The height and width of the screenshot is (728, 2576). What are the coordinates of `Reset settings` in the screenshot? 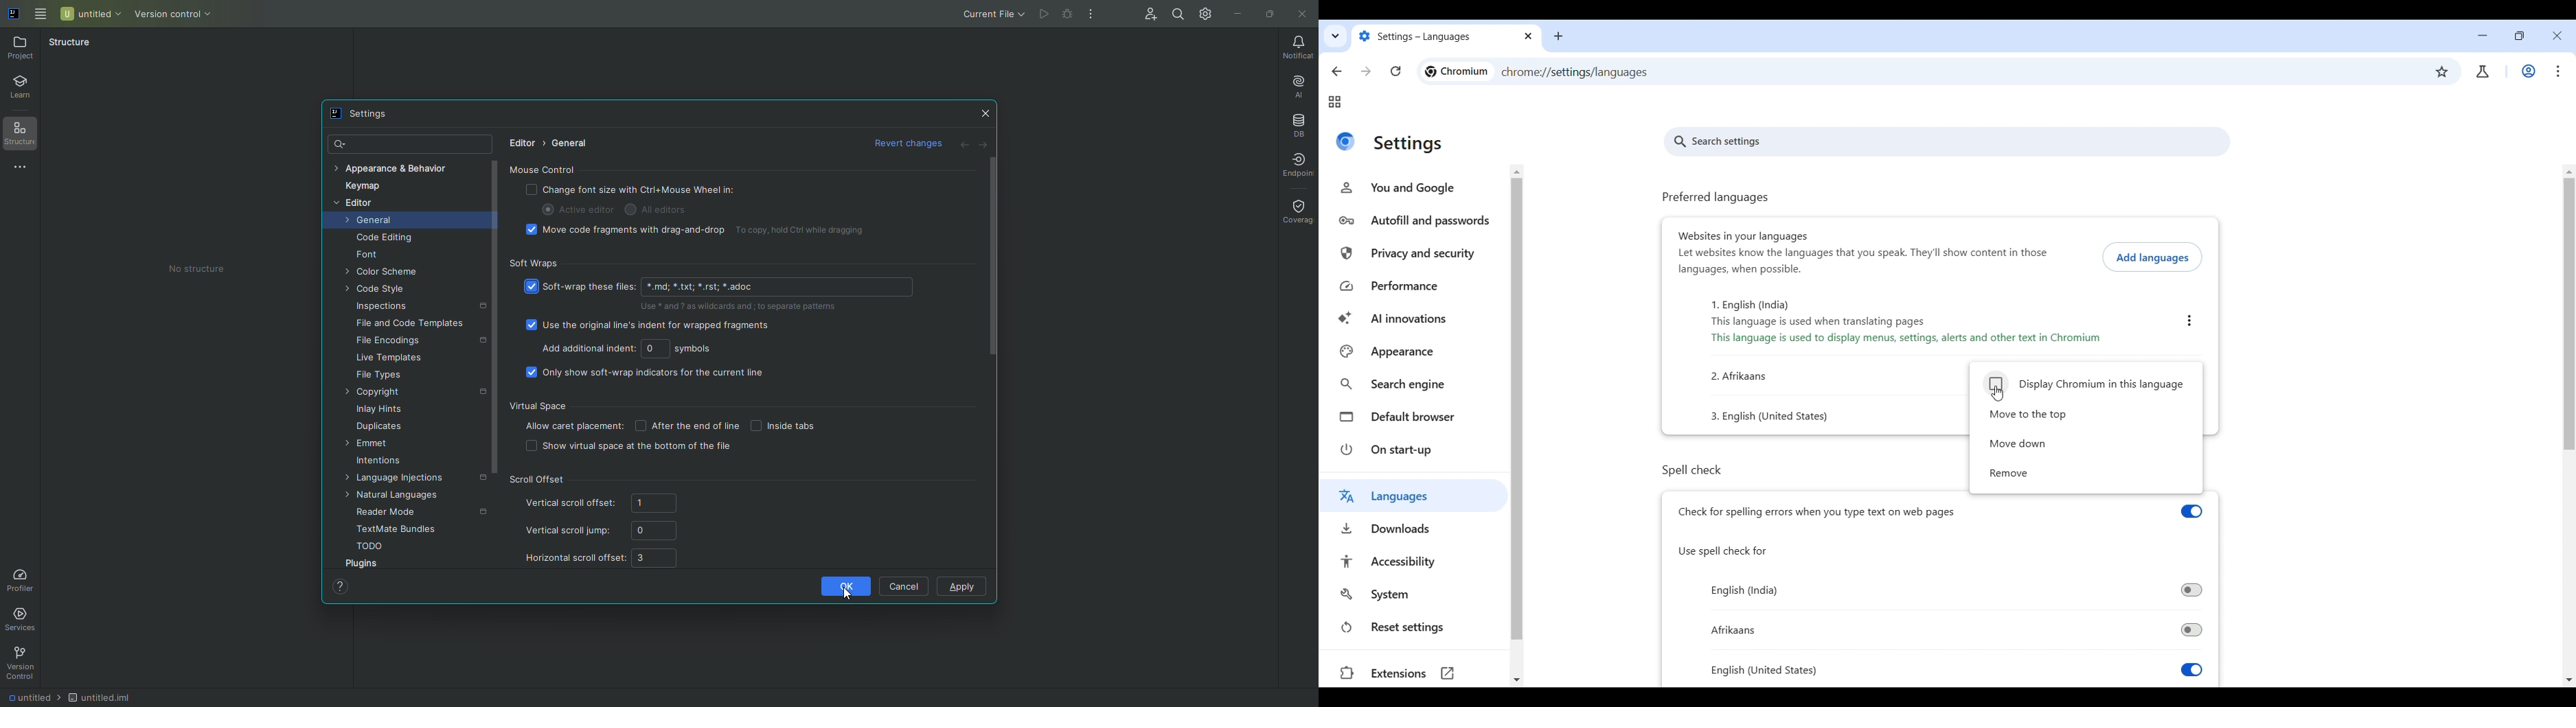 It's located at (1416, 627).